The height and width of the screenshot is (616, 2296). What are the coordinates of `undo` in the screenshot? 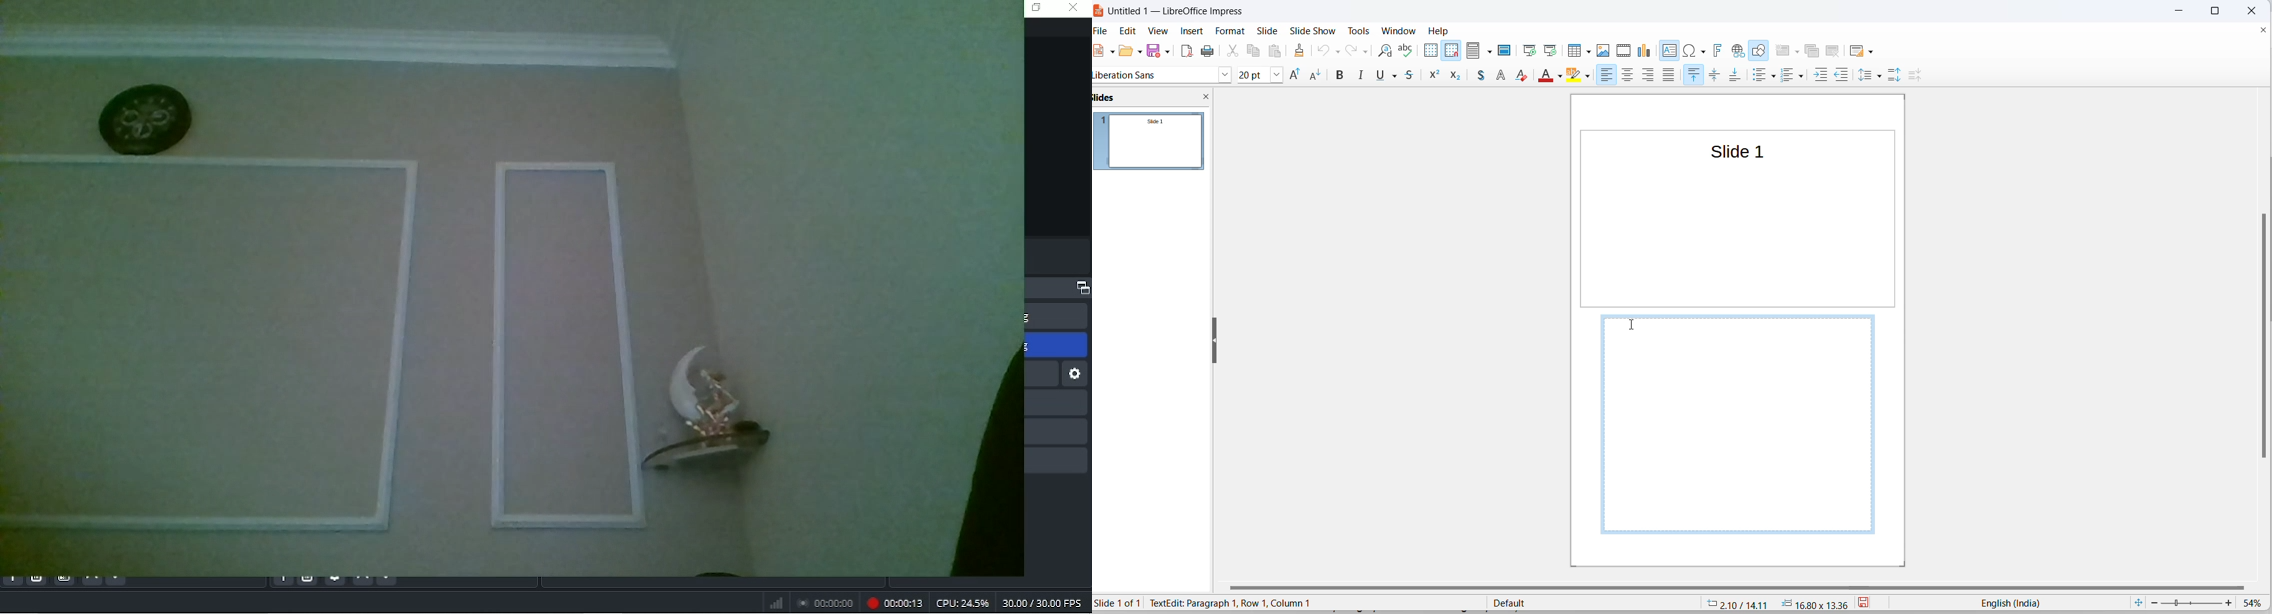 It's located at (1322, 50).